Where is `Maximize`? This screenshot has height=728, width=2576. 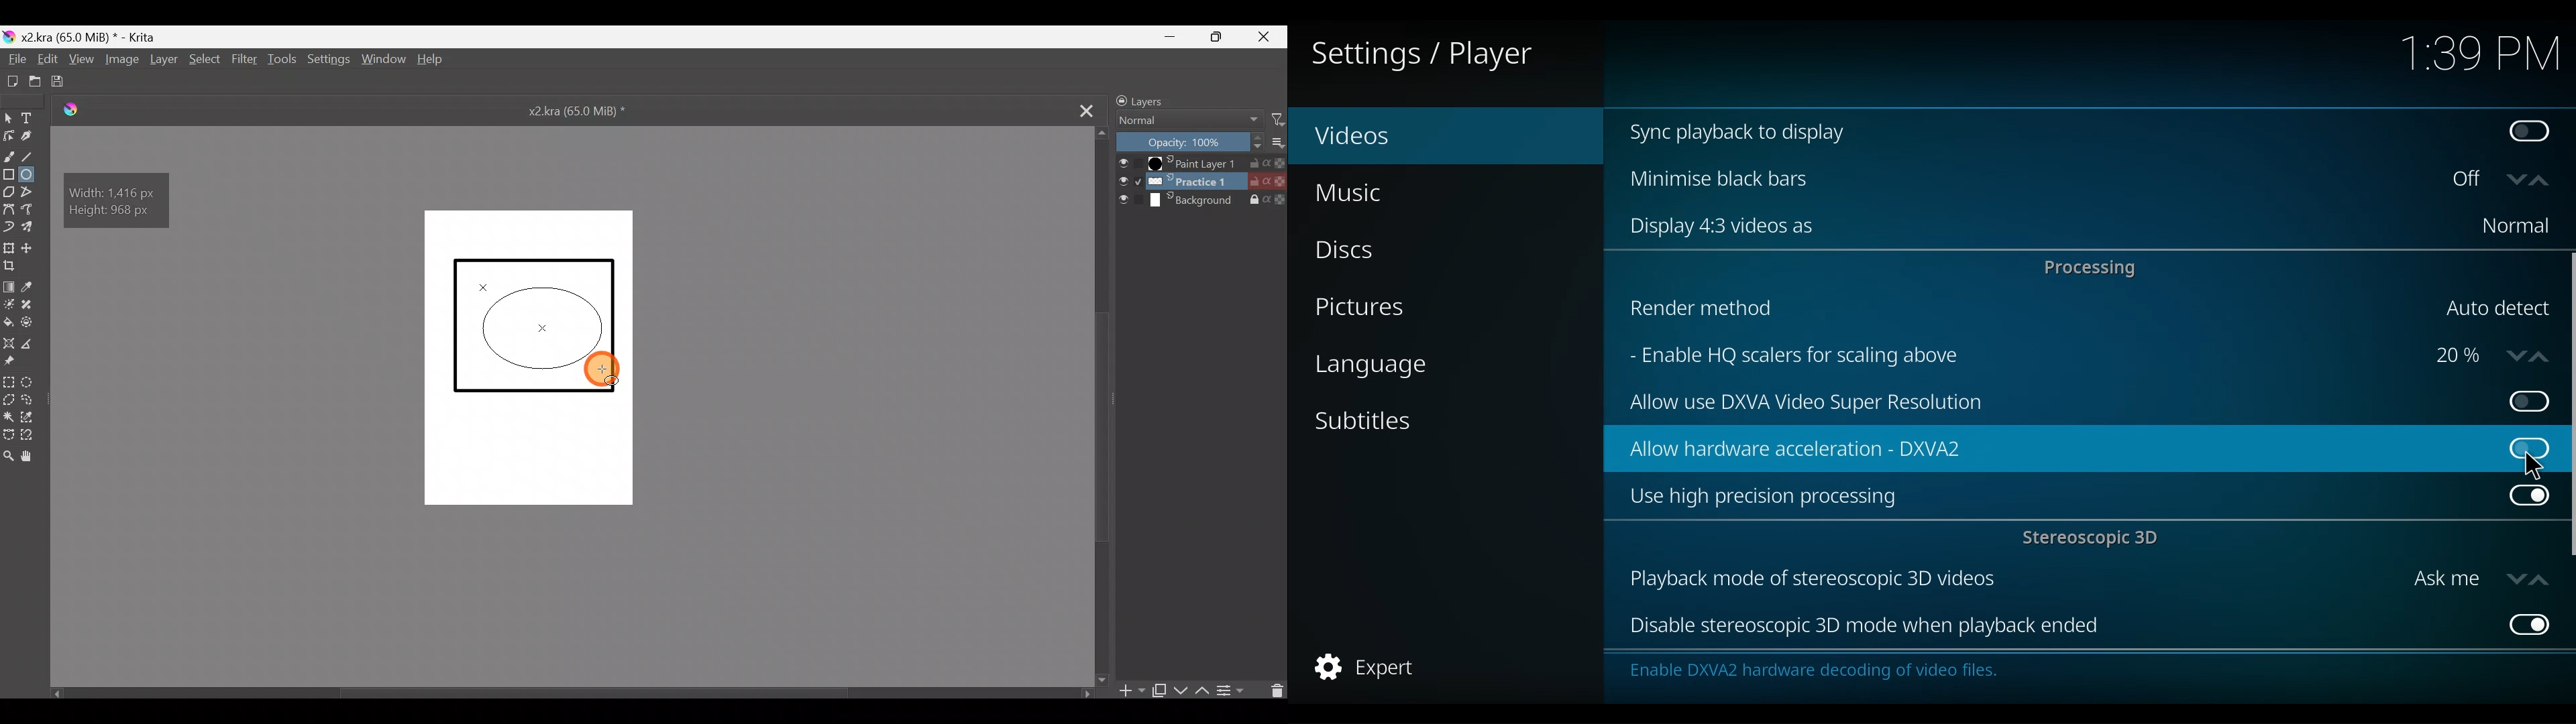 Maximize is located at coordinates (1226, 40).